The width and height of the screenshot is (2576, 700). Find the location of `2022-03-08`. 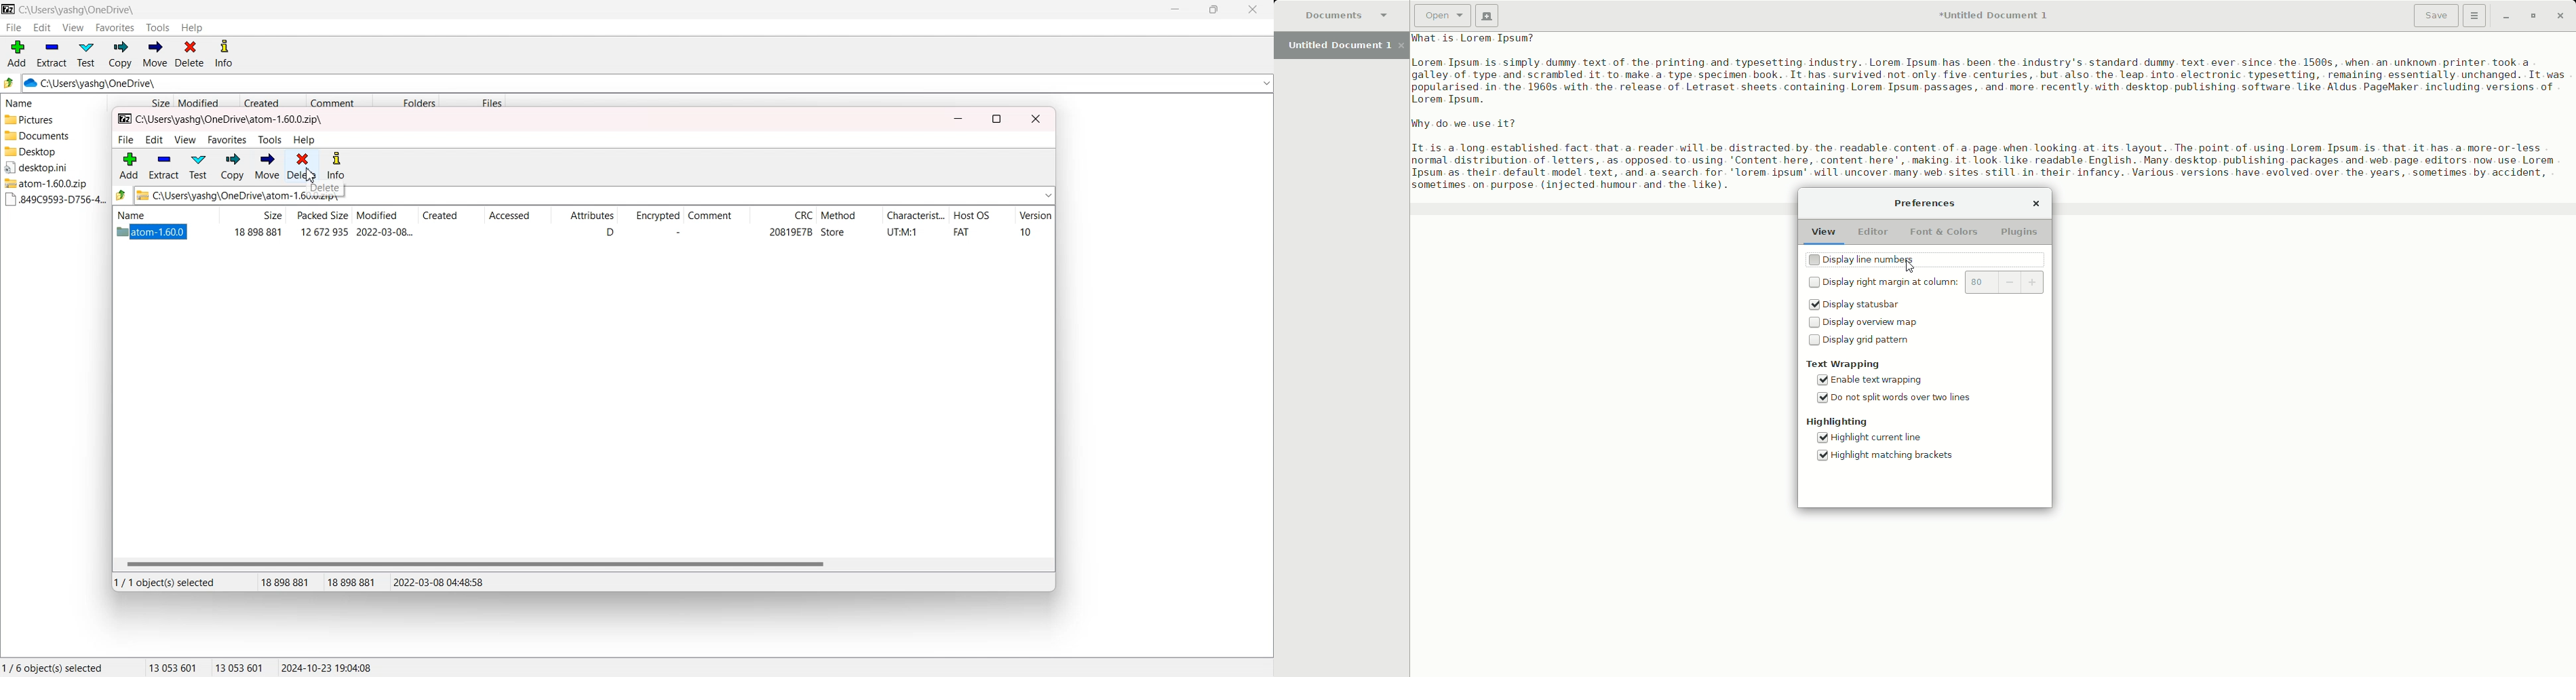

2022-03-08 is located at coordinates (385, 232).